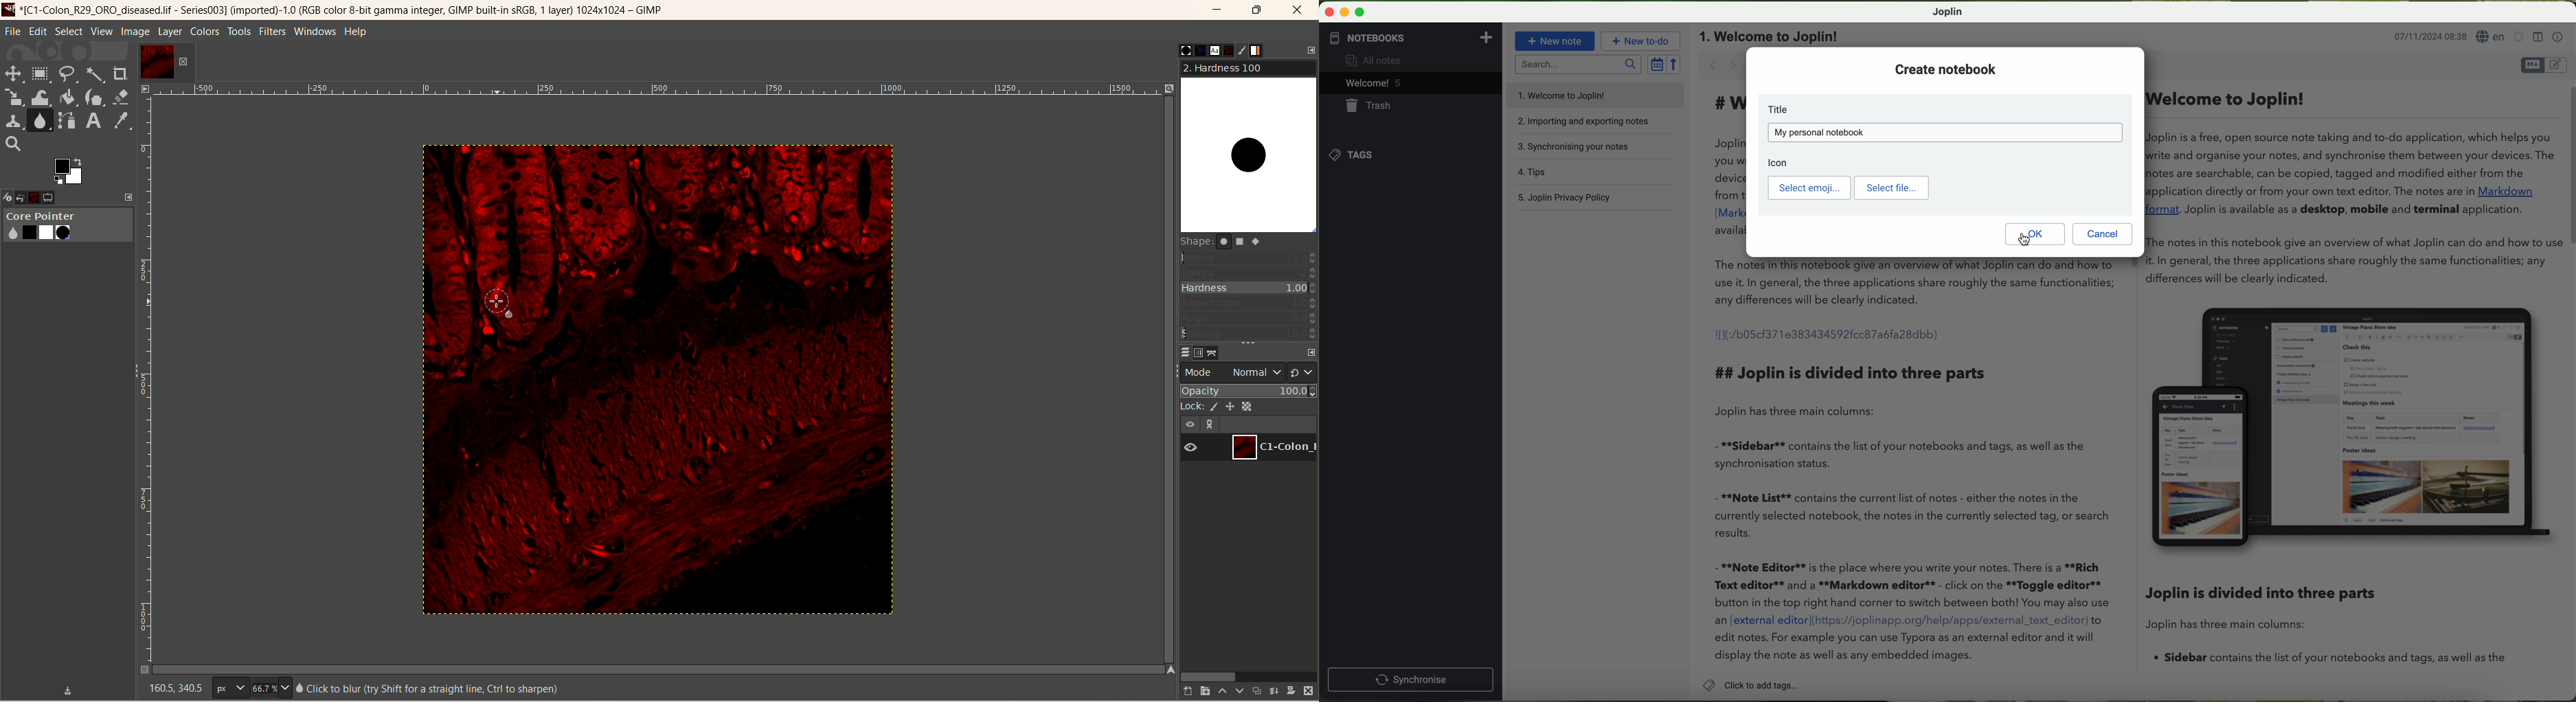  Describe the element at coordinates (271, 31) in the screenshot. I see `filters` at that location.